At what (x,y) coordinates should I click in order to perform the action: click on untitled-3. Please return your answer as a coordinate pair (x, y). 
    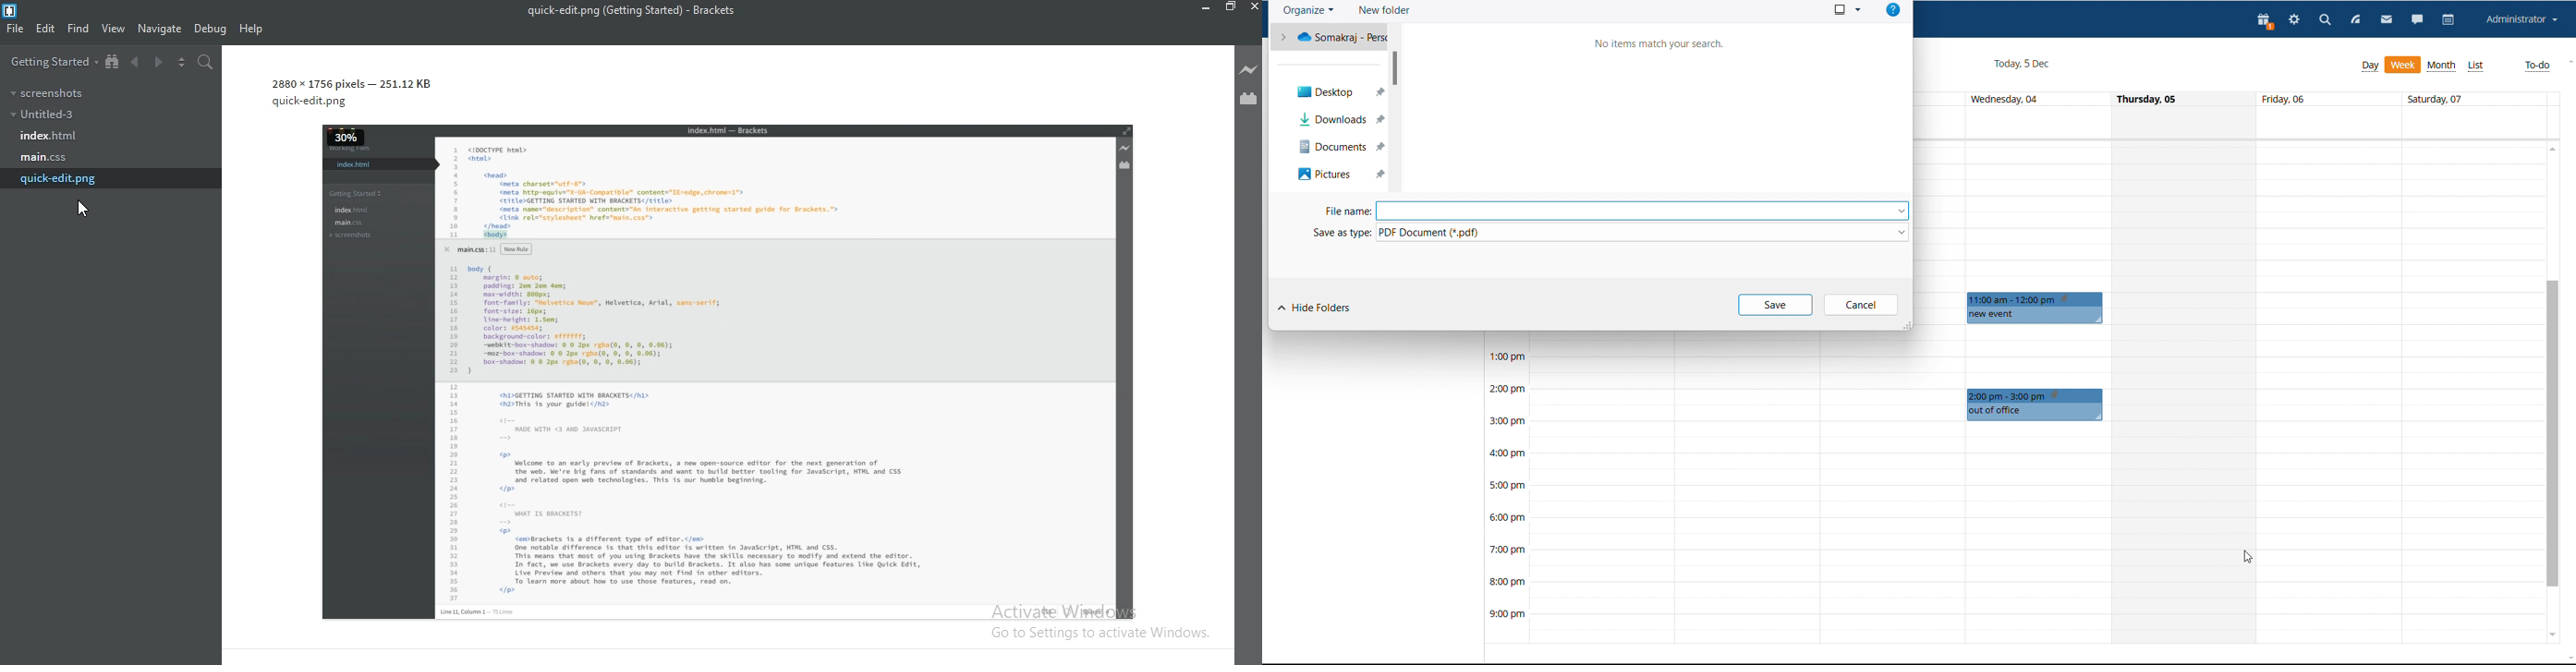
    Looking at the image, I should click on (42, 114).